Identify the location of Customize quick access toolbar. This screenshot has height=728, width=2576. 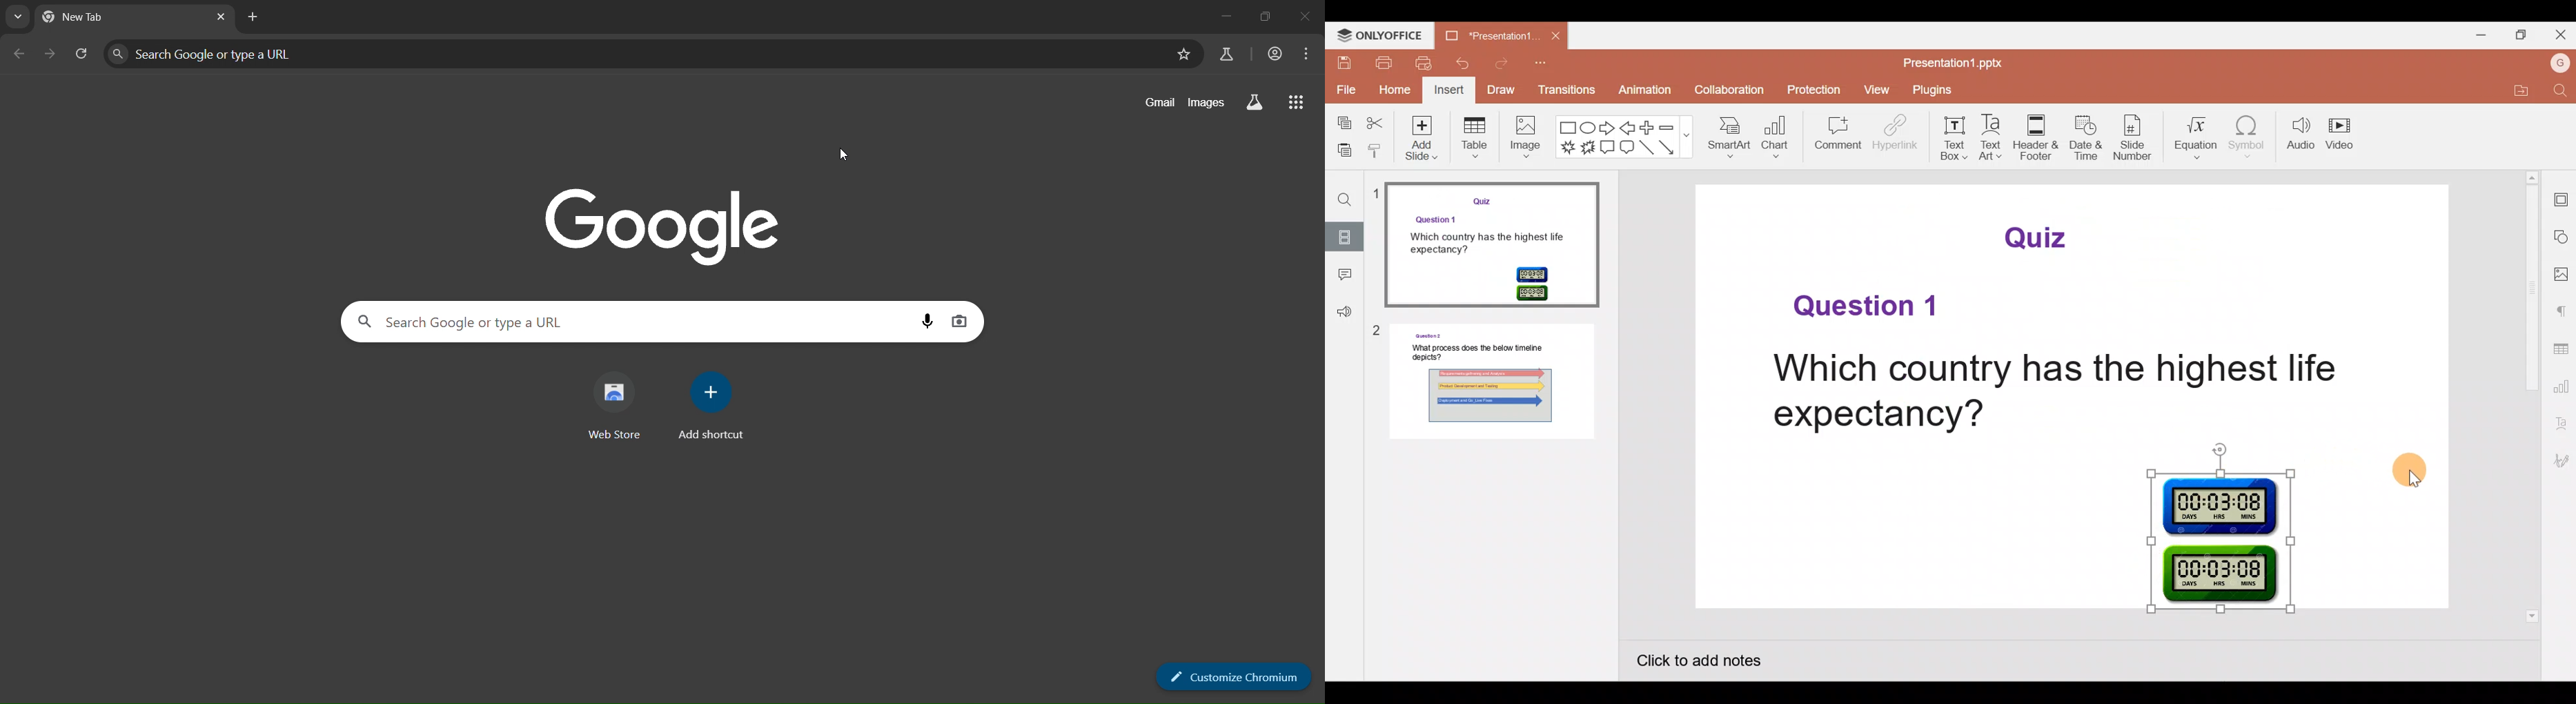
(1548, 65).